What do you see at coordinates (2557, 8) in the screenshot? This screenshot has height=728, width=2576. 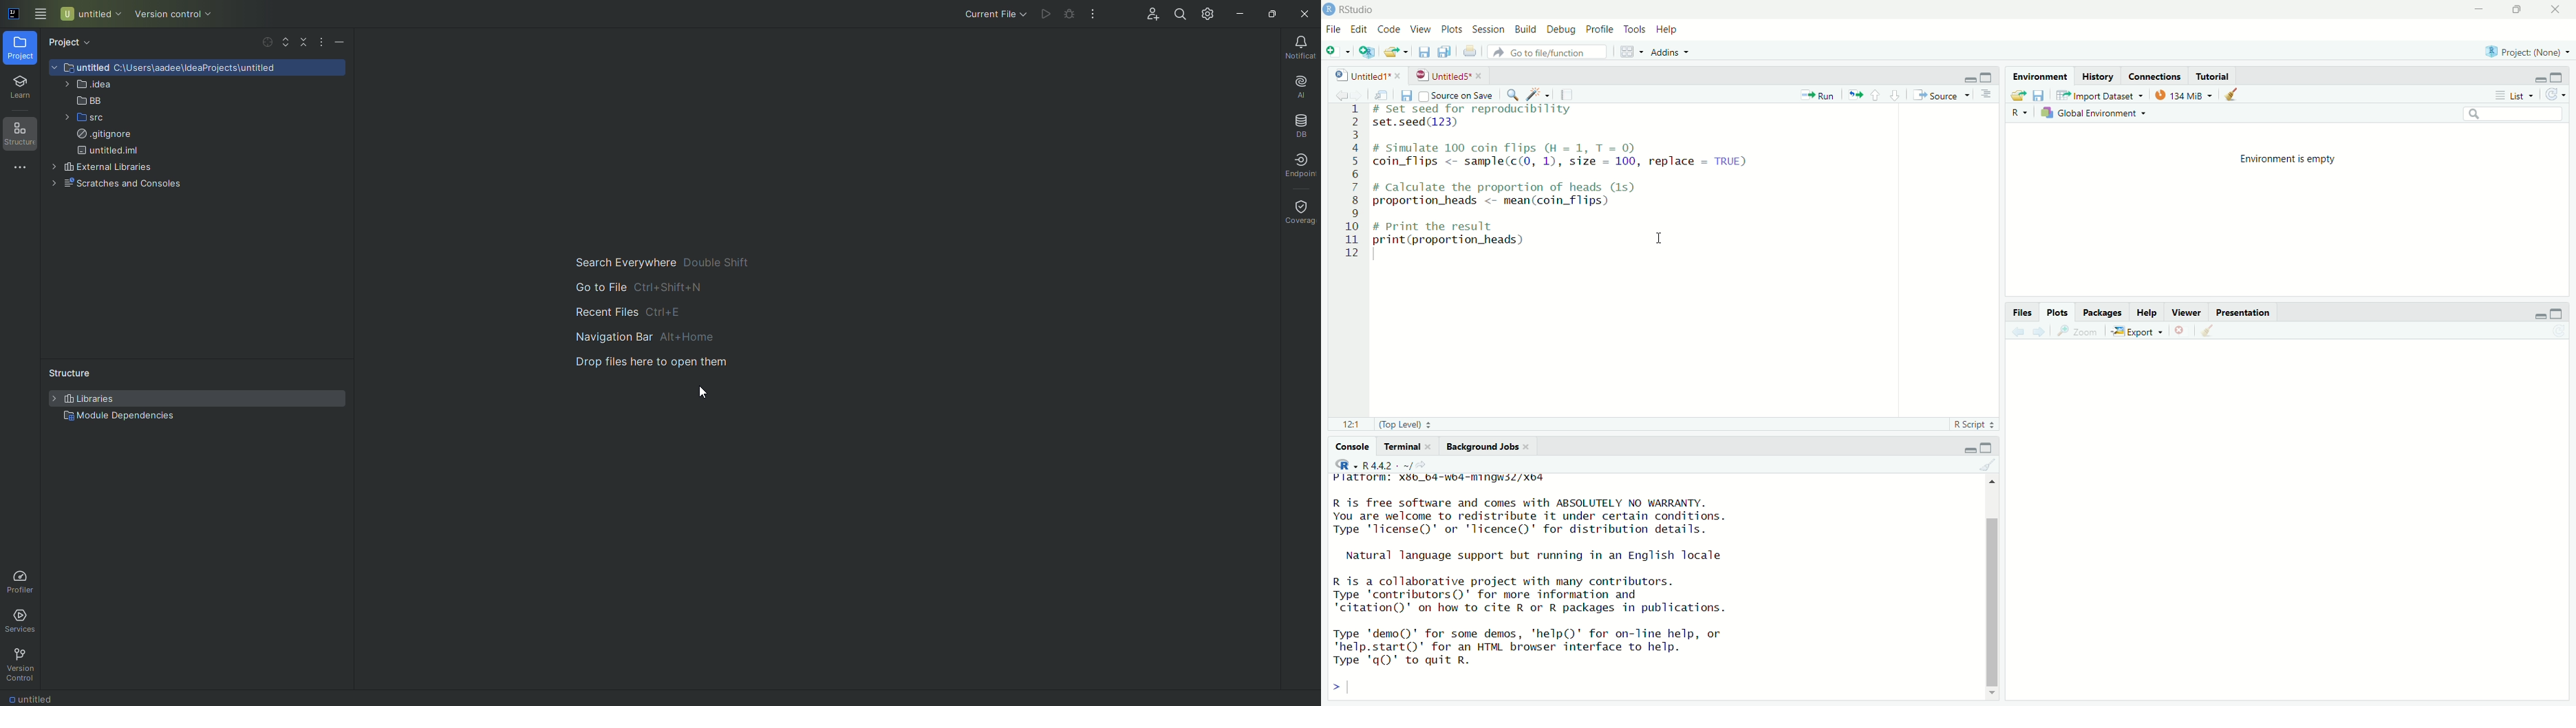 I see `close` at bounding box center [2557, 8].